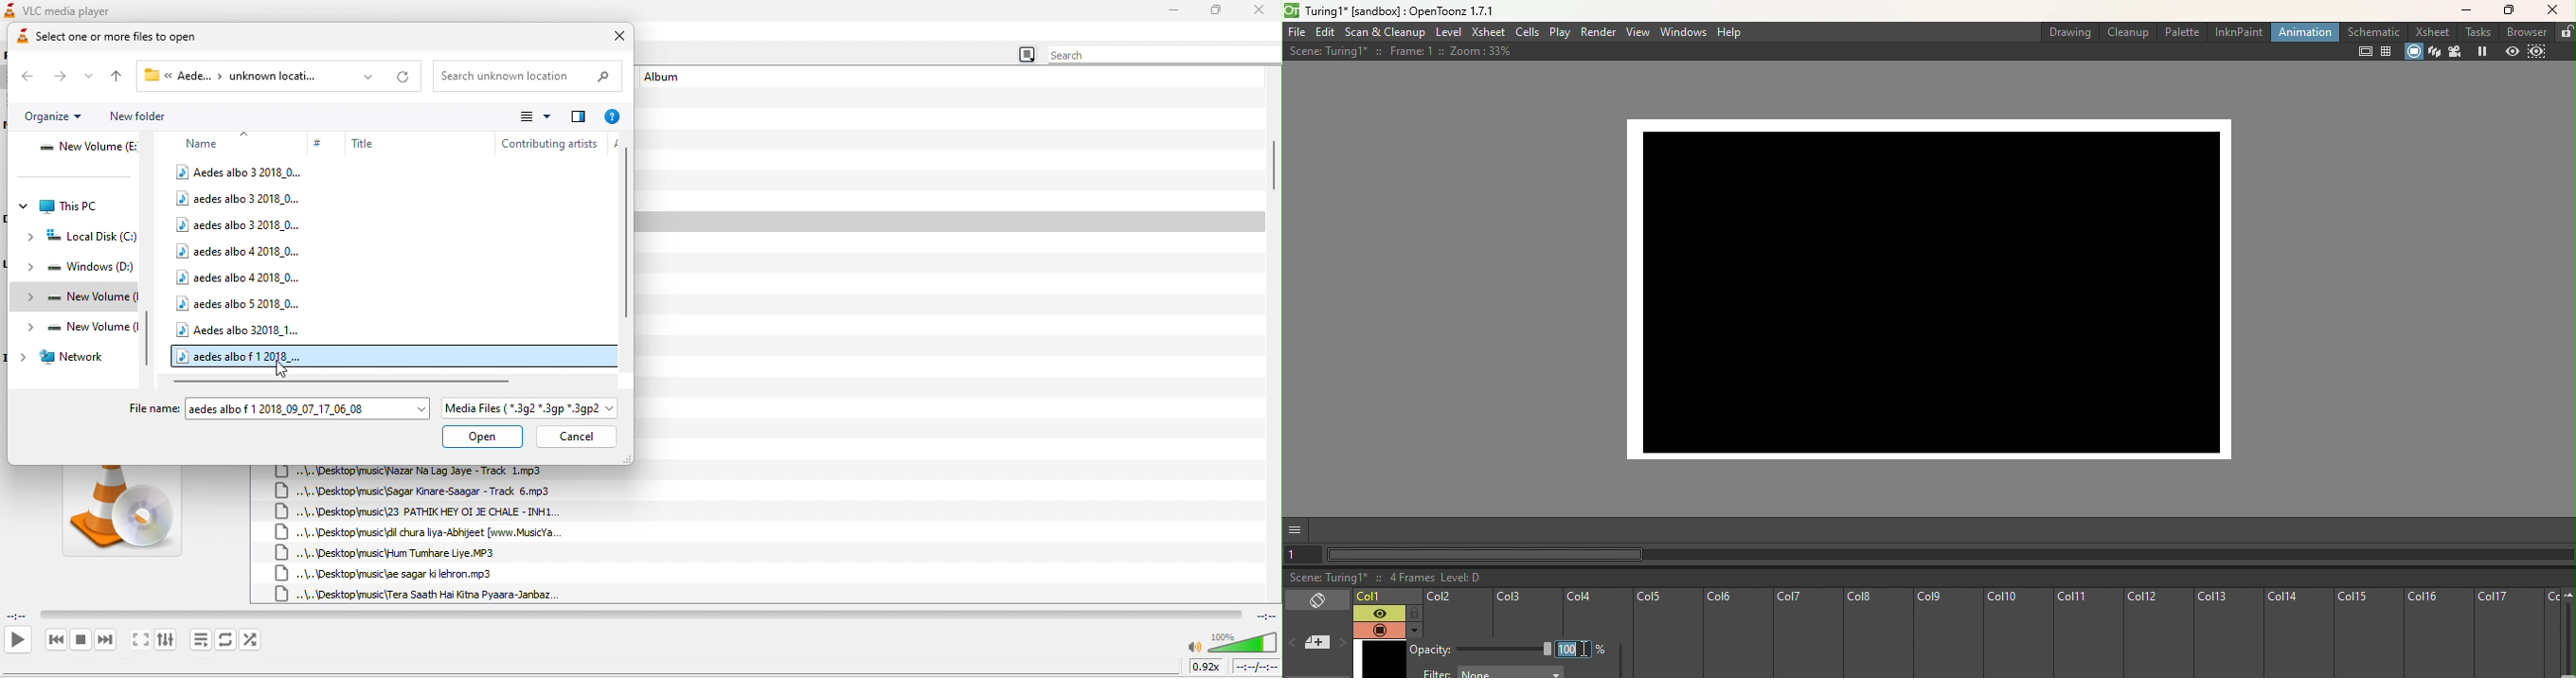 Image resolution: width=2576 pixels, height=700 pixels. What do you see at coordinates (27, 77) in the screenshot?
I see `back` at bounding box center [27, 77].